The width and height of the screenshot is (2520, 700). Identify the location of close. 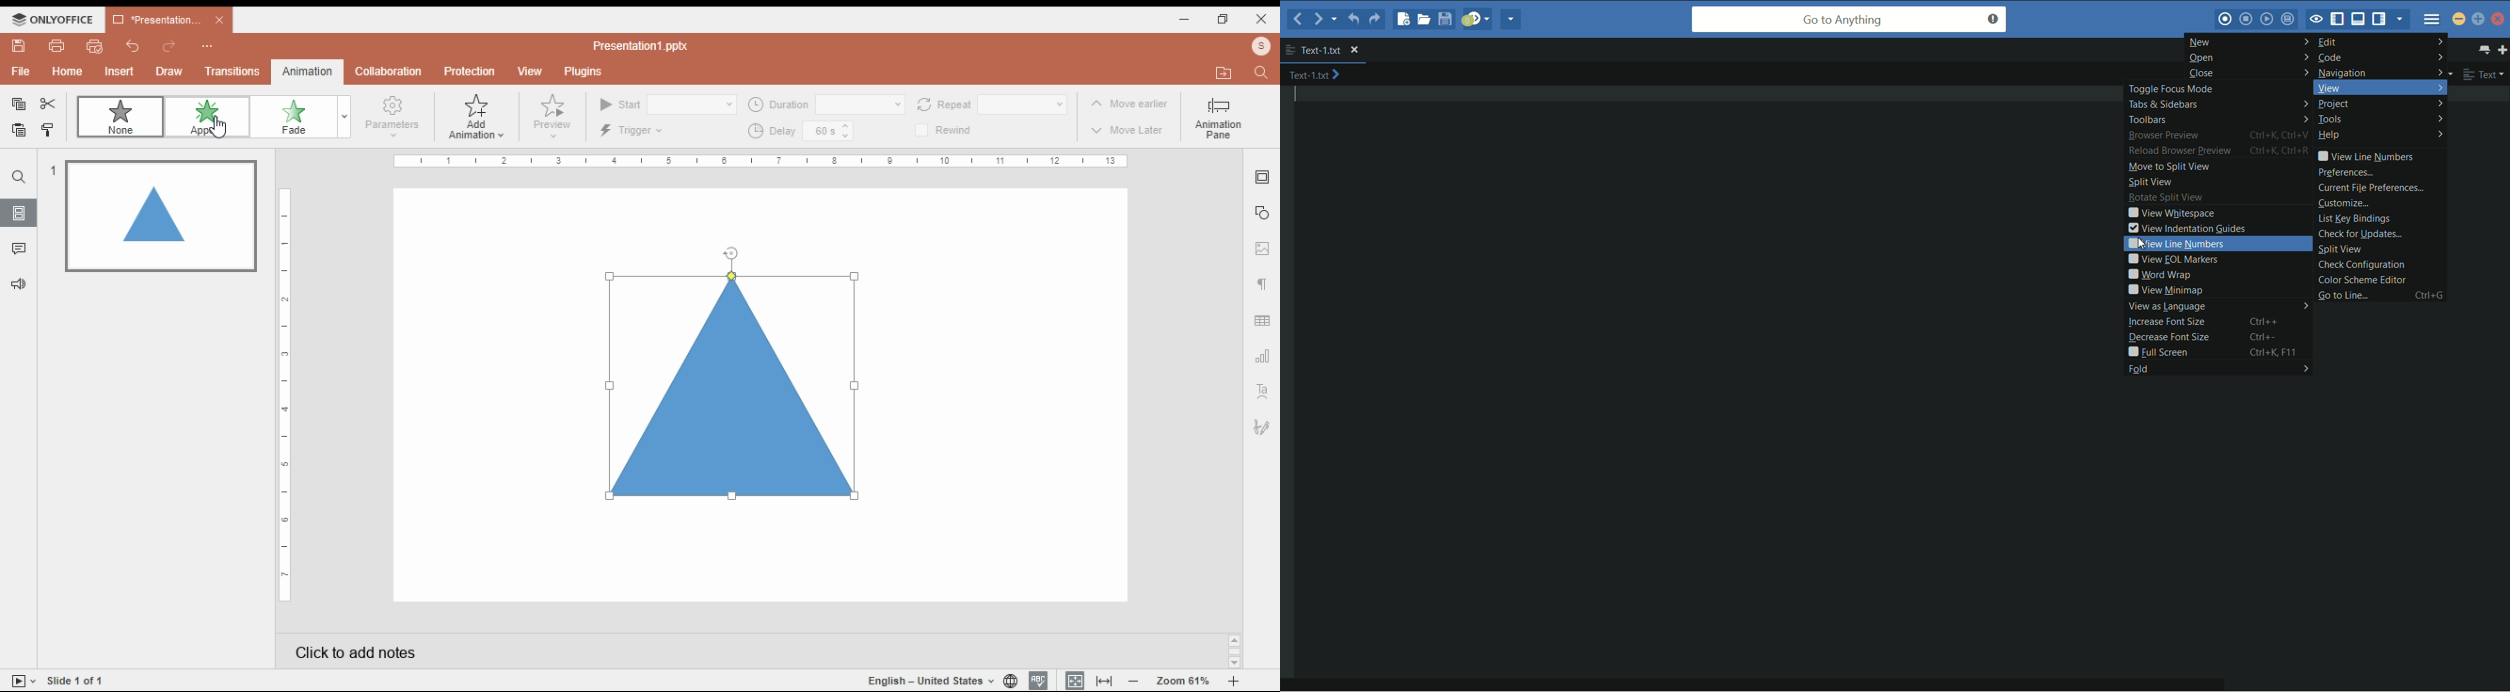
(1362, 49).